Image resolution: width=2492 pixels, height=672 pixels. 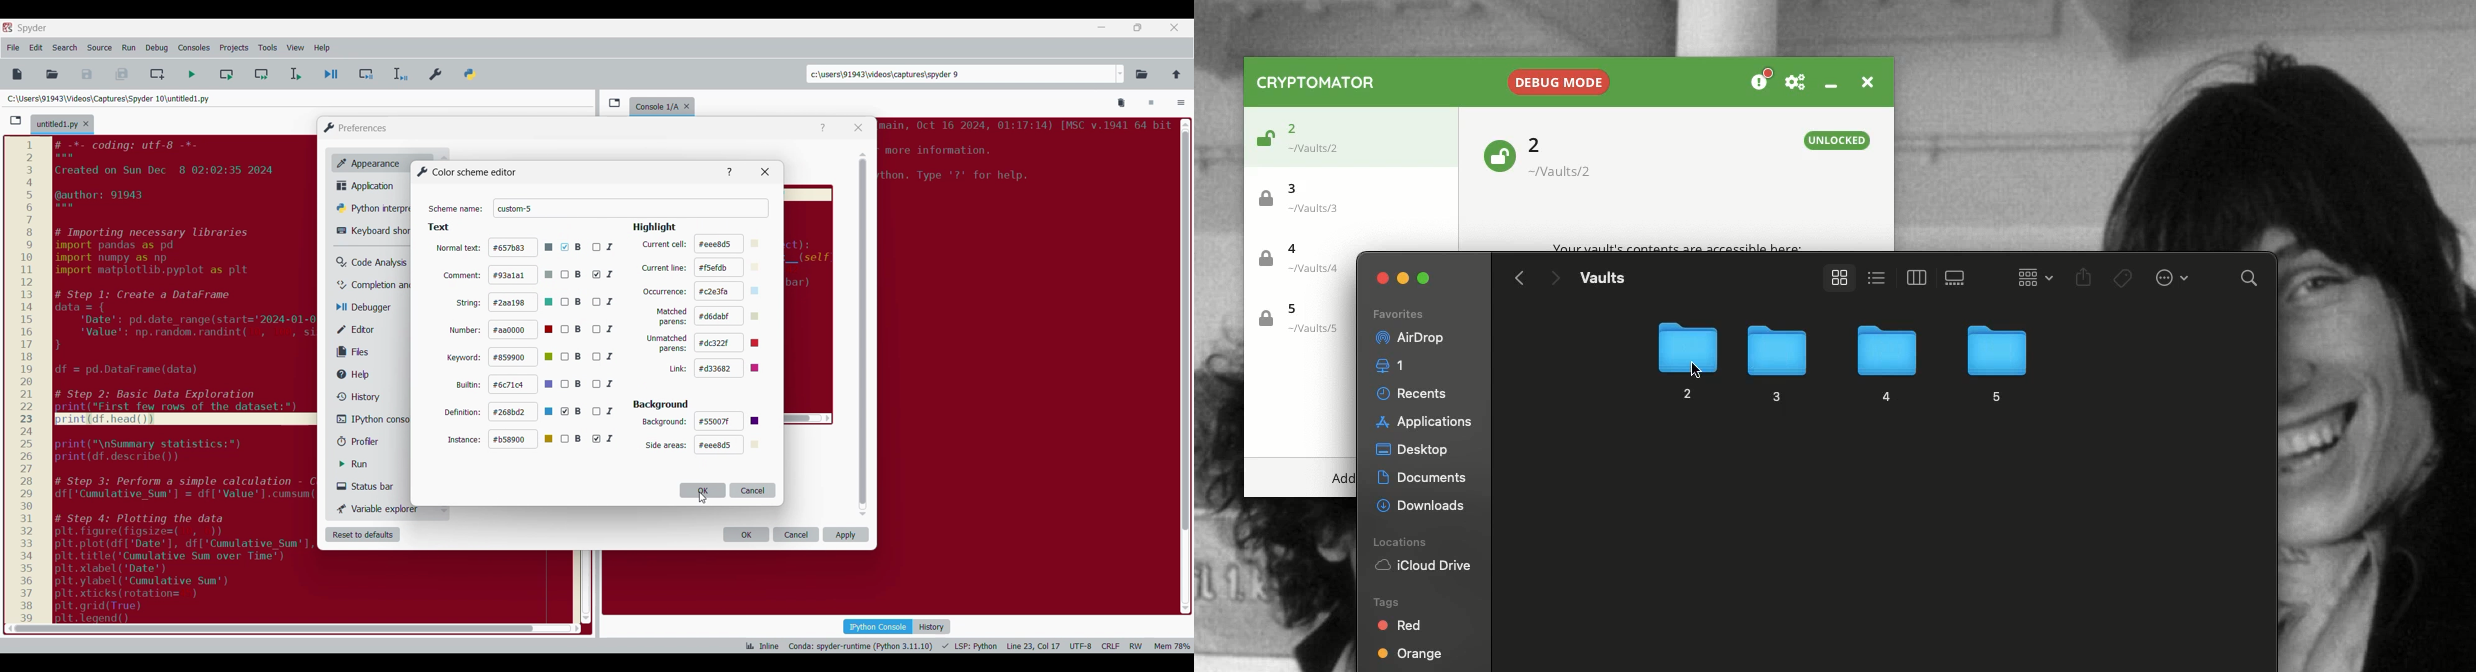 I want to click on builtin, so click(x=470, y=385).